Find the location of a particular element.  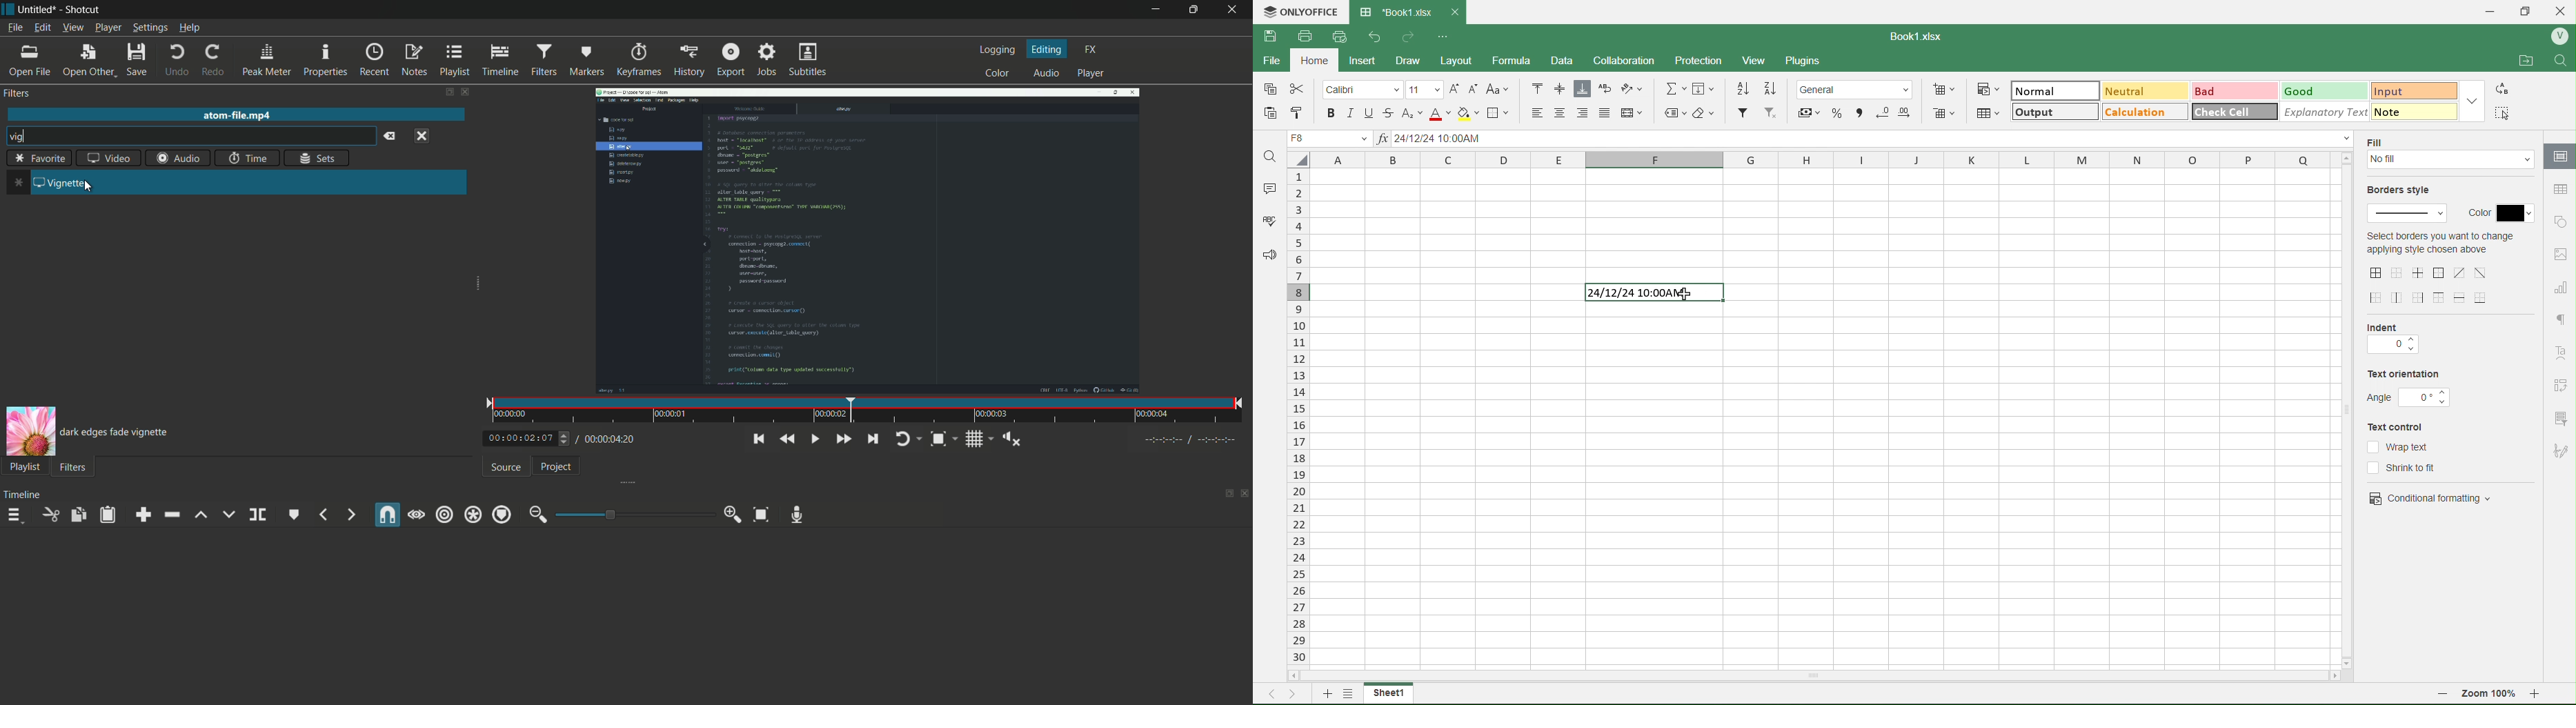

total time is located at coordinates (605, 439).